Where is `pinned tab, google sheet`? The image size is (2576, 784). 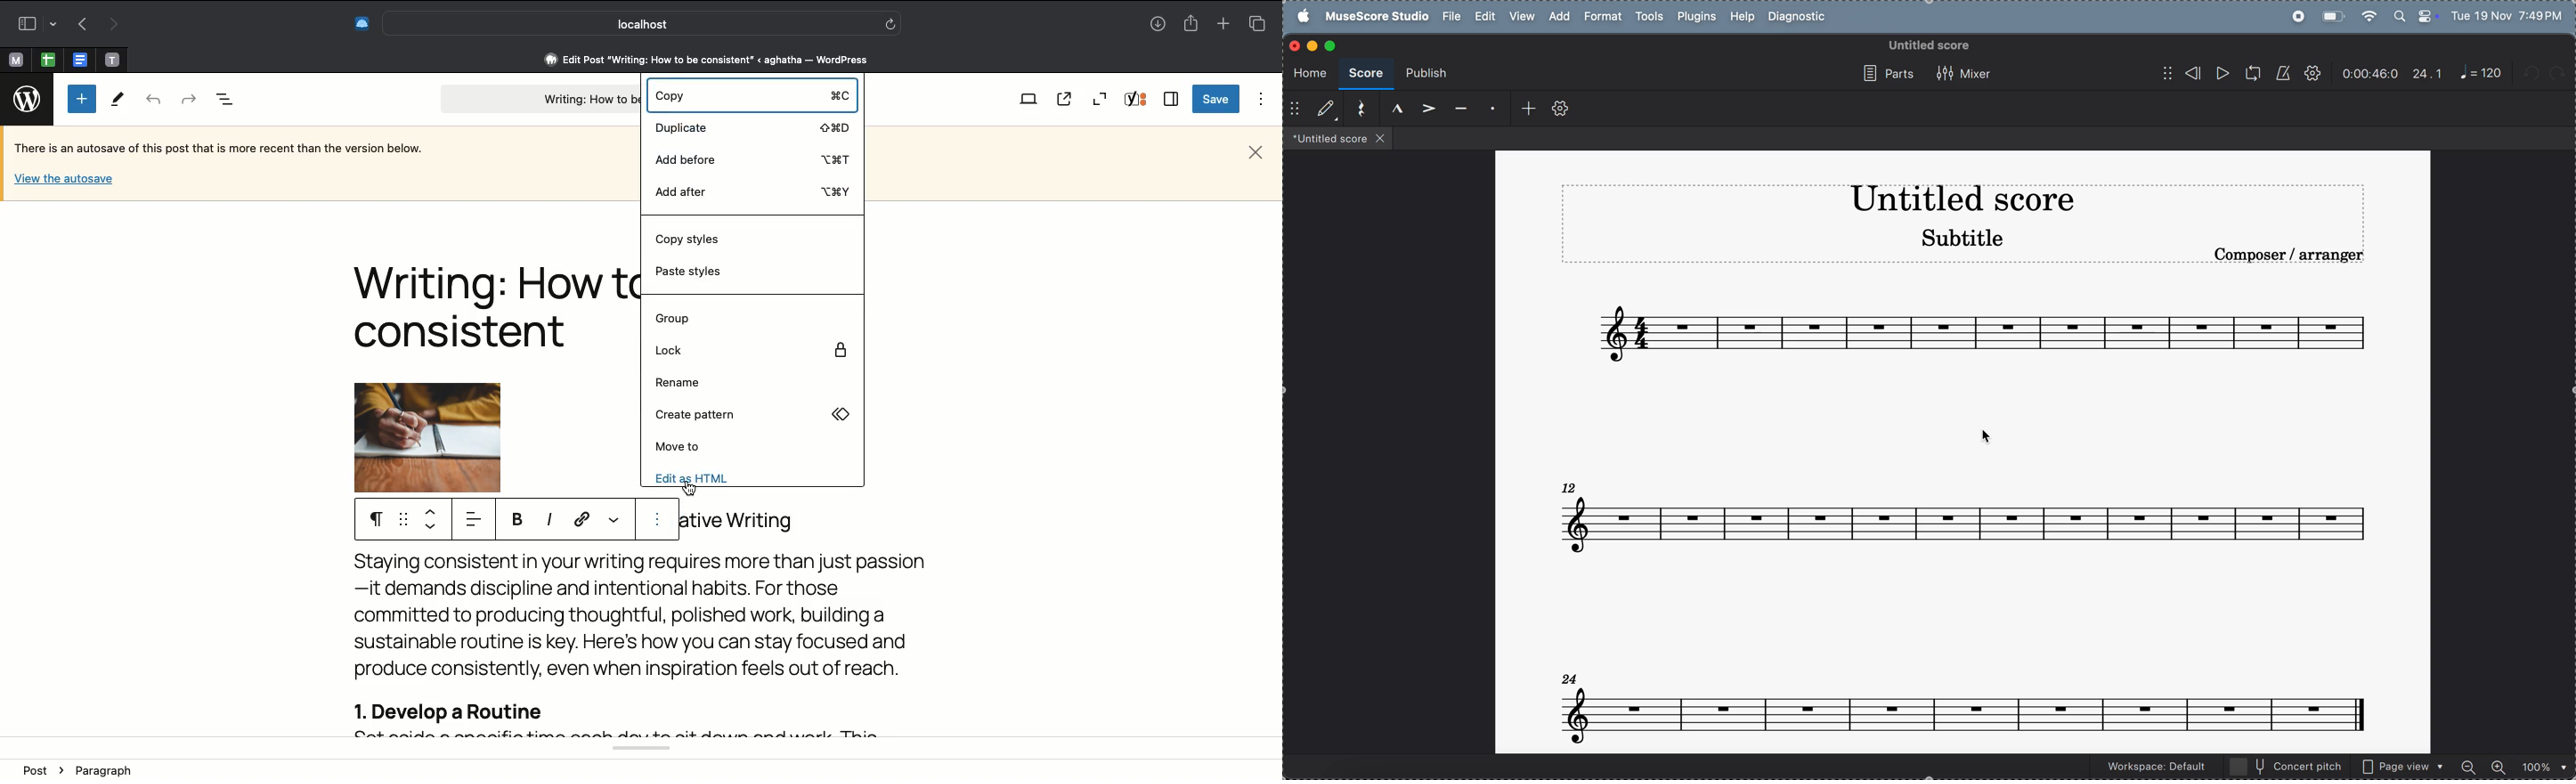
pinned tab, google sheet is located at coordinates (47, 57).